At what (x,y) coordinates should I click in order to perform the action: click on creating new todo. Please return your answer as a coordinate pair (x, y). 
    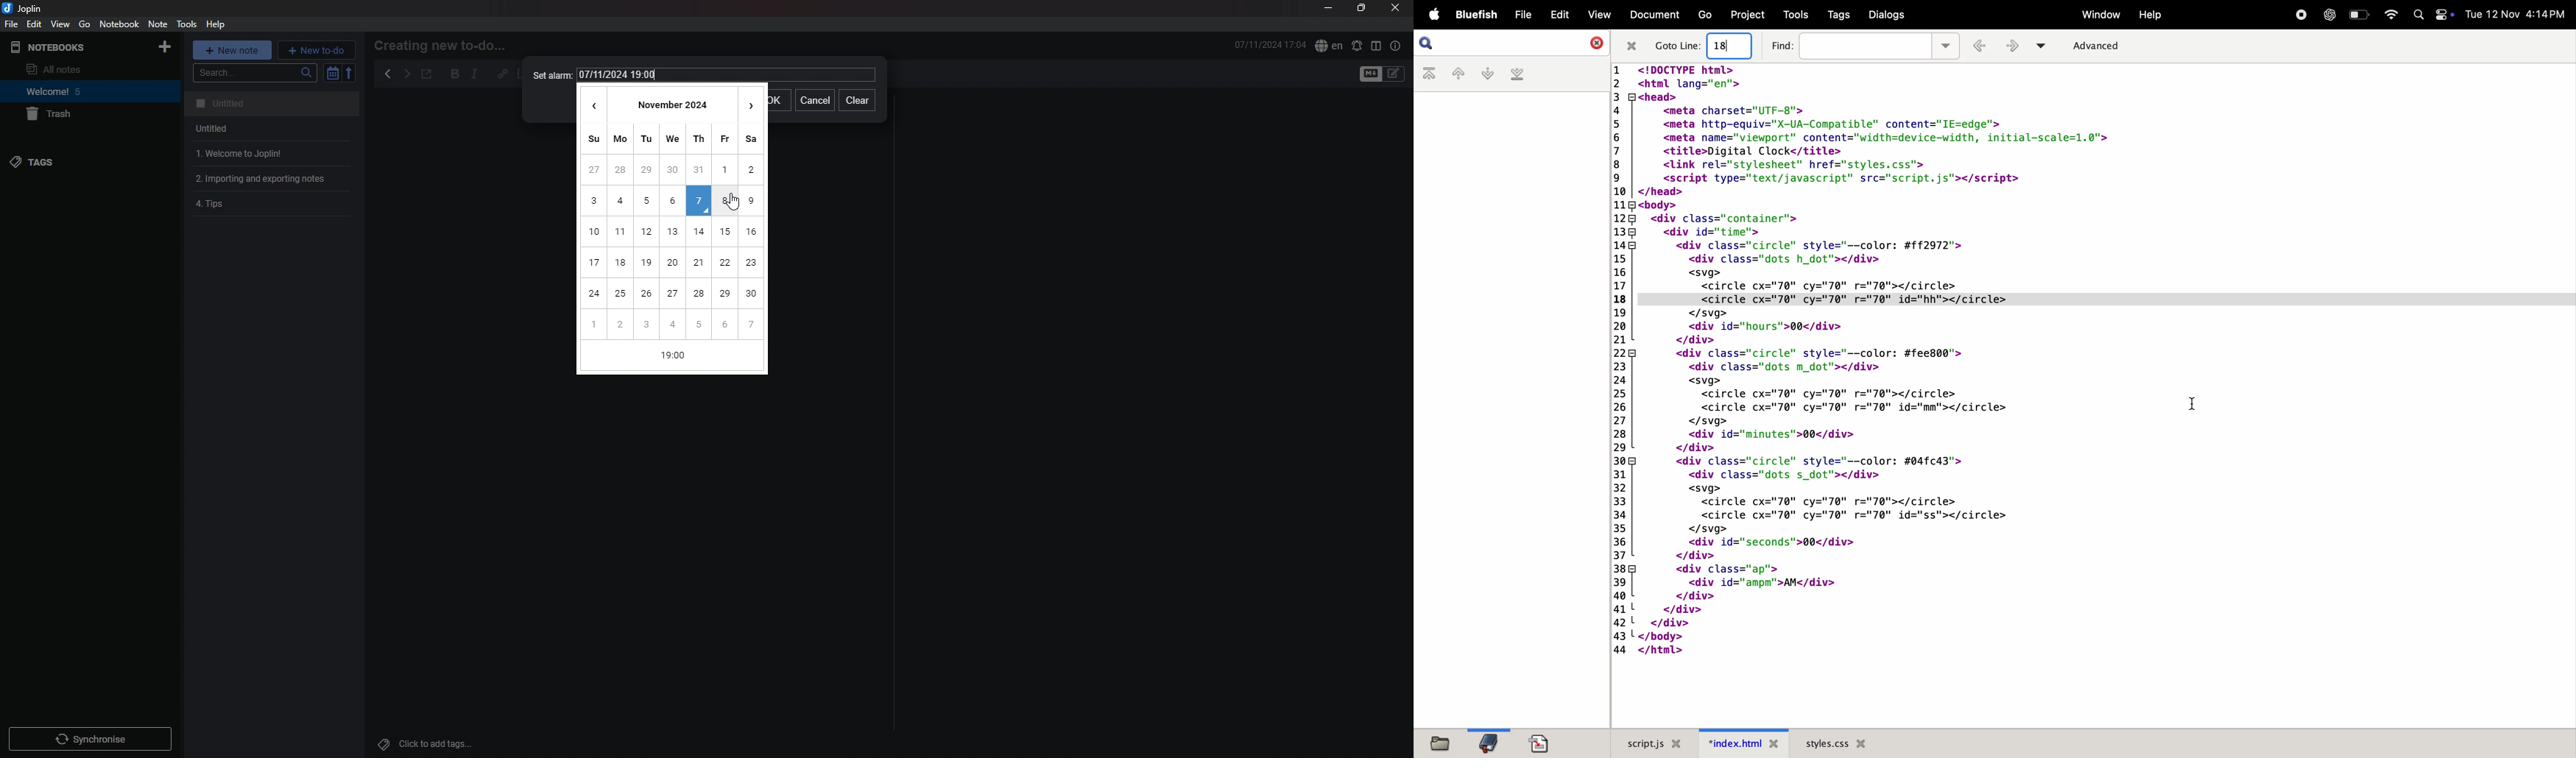
    Looking at the image, I should click on (445, 46).